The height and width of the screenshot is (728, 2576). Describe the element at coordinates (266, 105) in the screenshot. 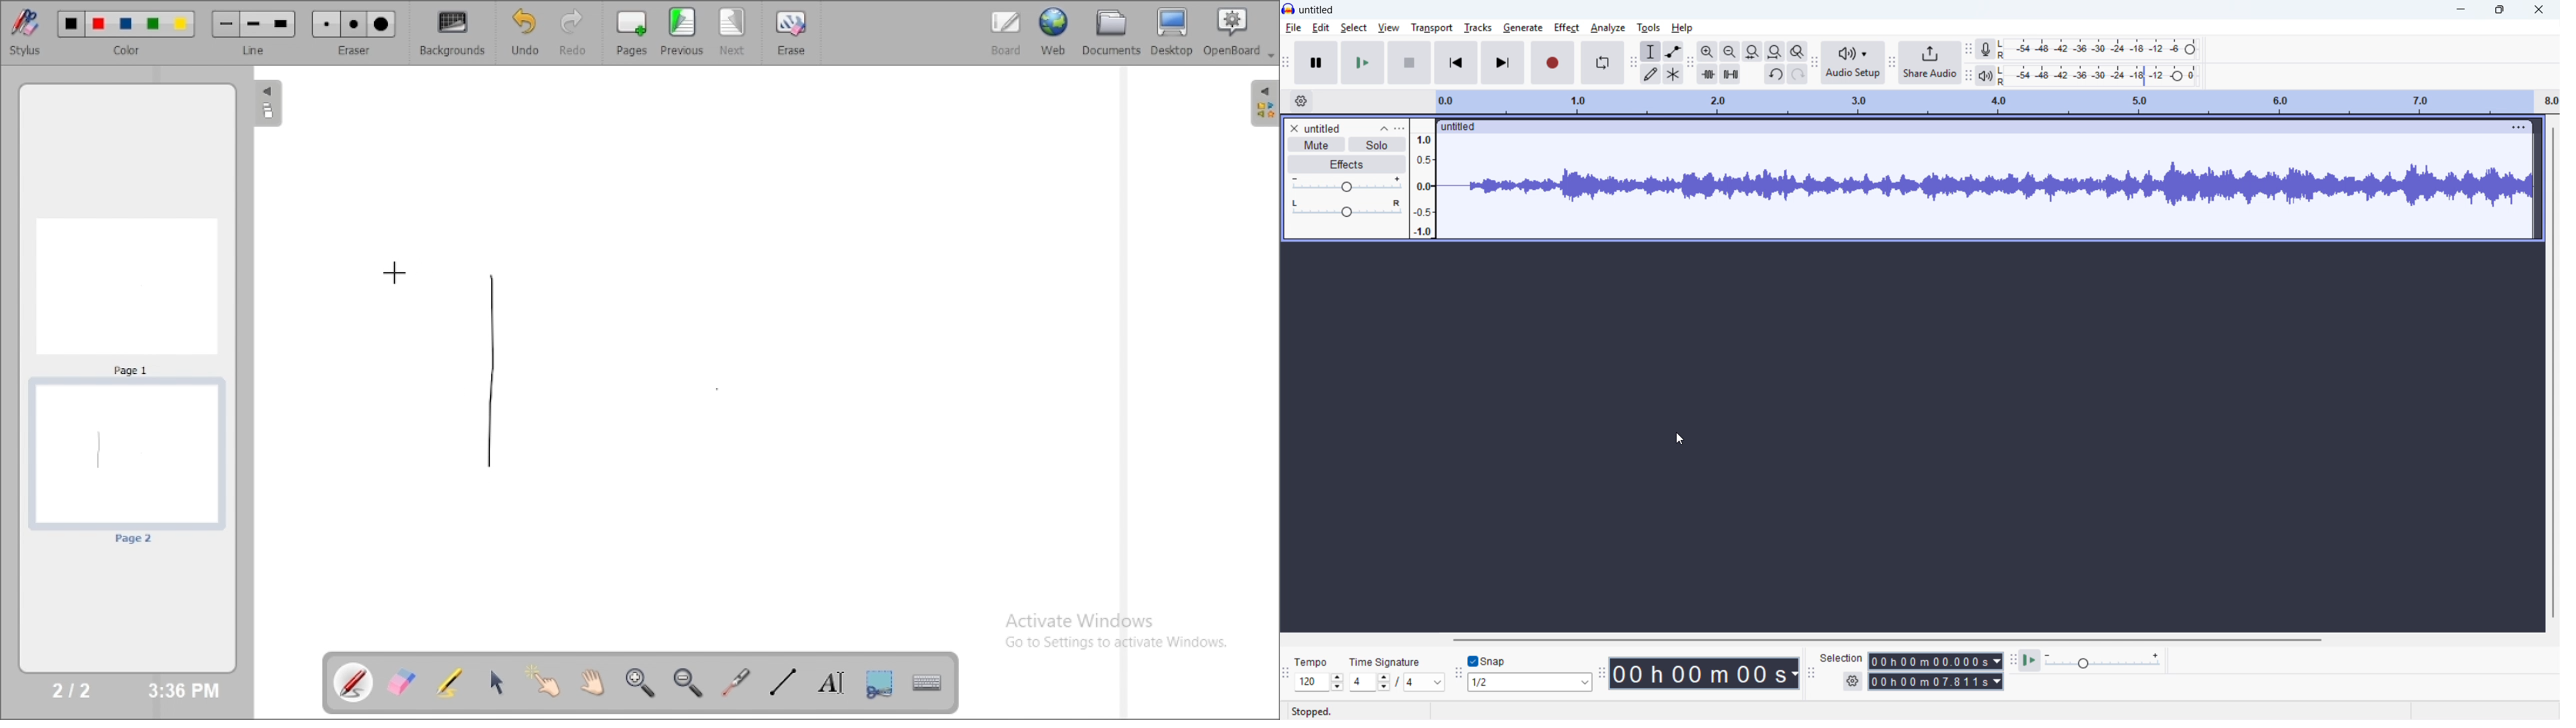

I see `The flatplan (left panel)` at that location.